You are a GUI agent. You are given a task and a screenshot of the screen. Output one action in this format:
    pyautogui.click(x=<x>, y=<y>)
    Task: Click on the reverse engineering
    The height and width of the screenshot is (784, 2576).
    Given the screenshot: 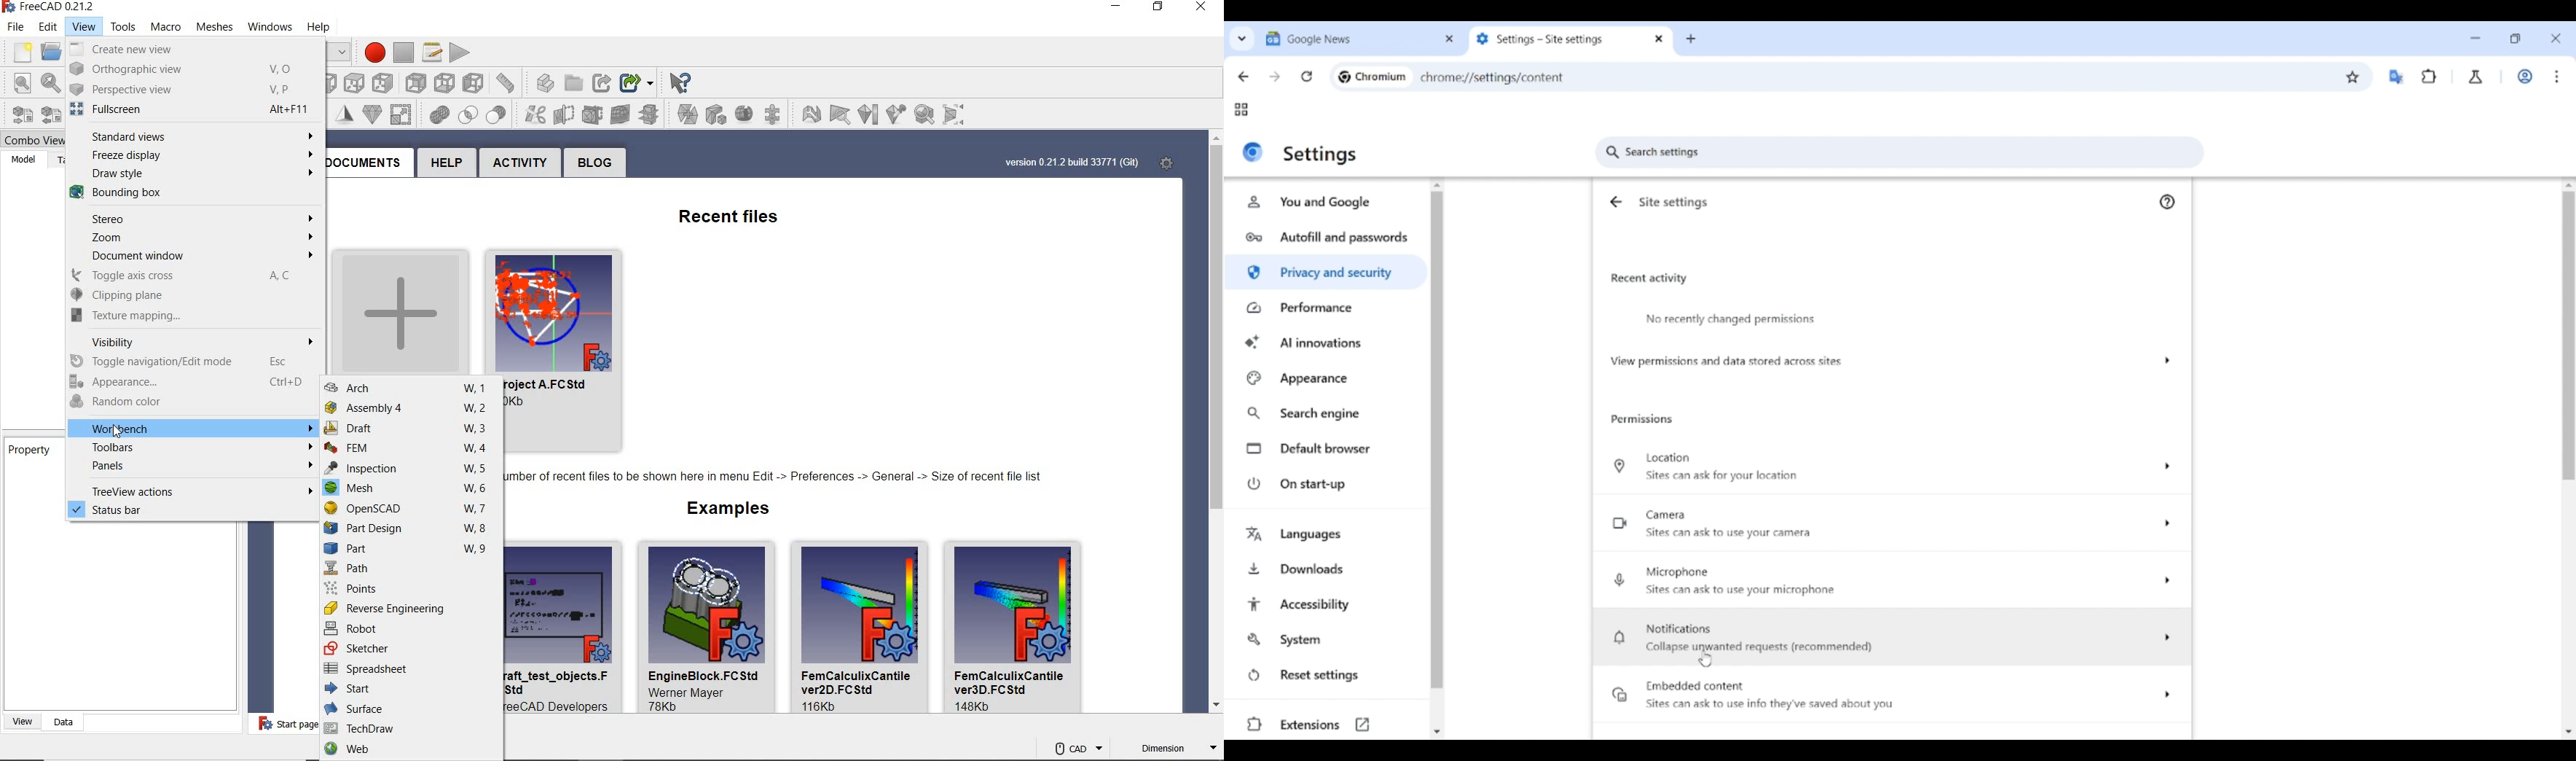 What is the action you would take?
    pyautogui.click(x=412, y=608)
    